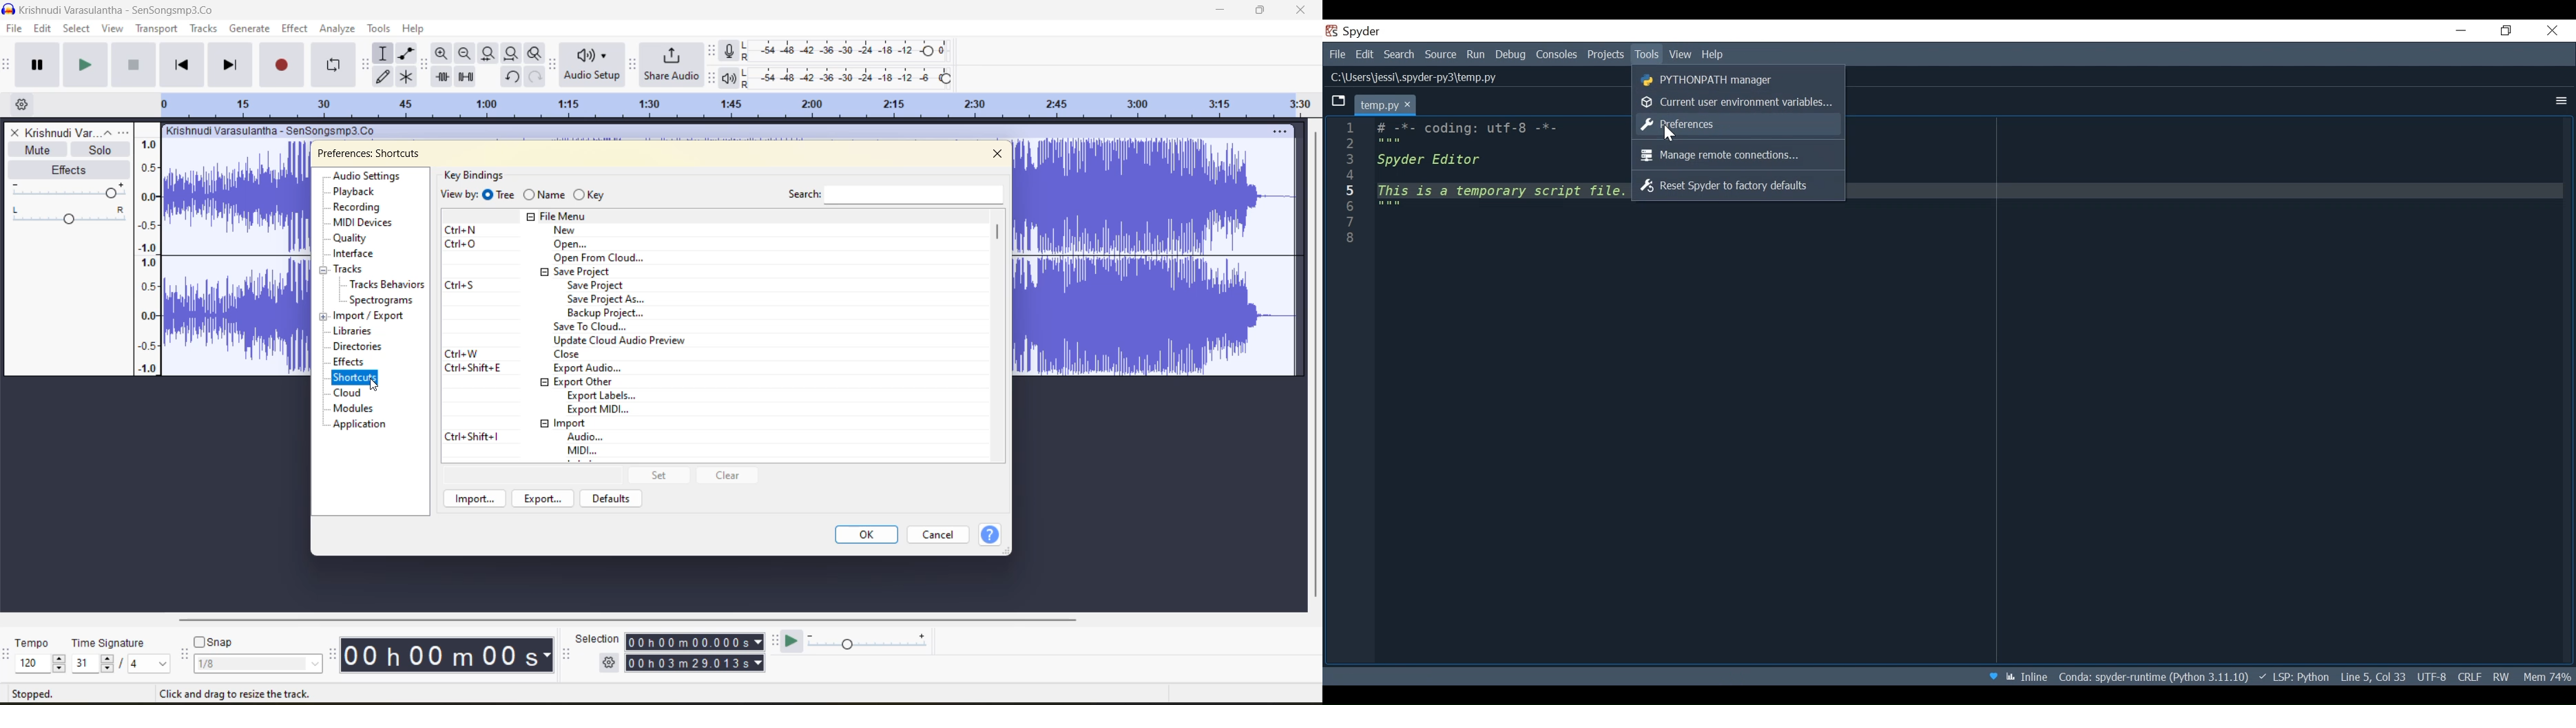 The height and width of the screenshot is (728, 2576). What do you see at coordinates (595, 638) in the screenshot?
I see `selection` at bounding box center [595, 638].